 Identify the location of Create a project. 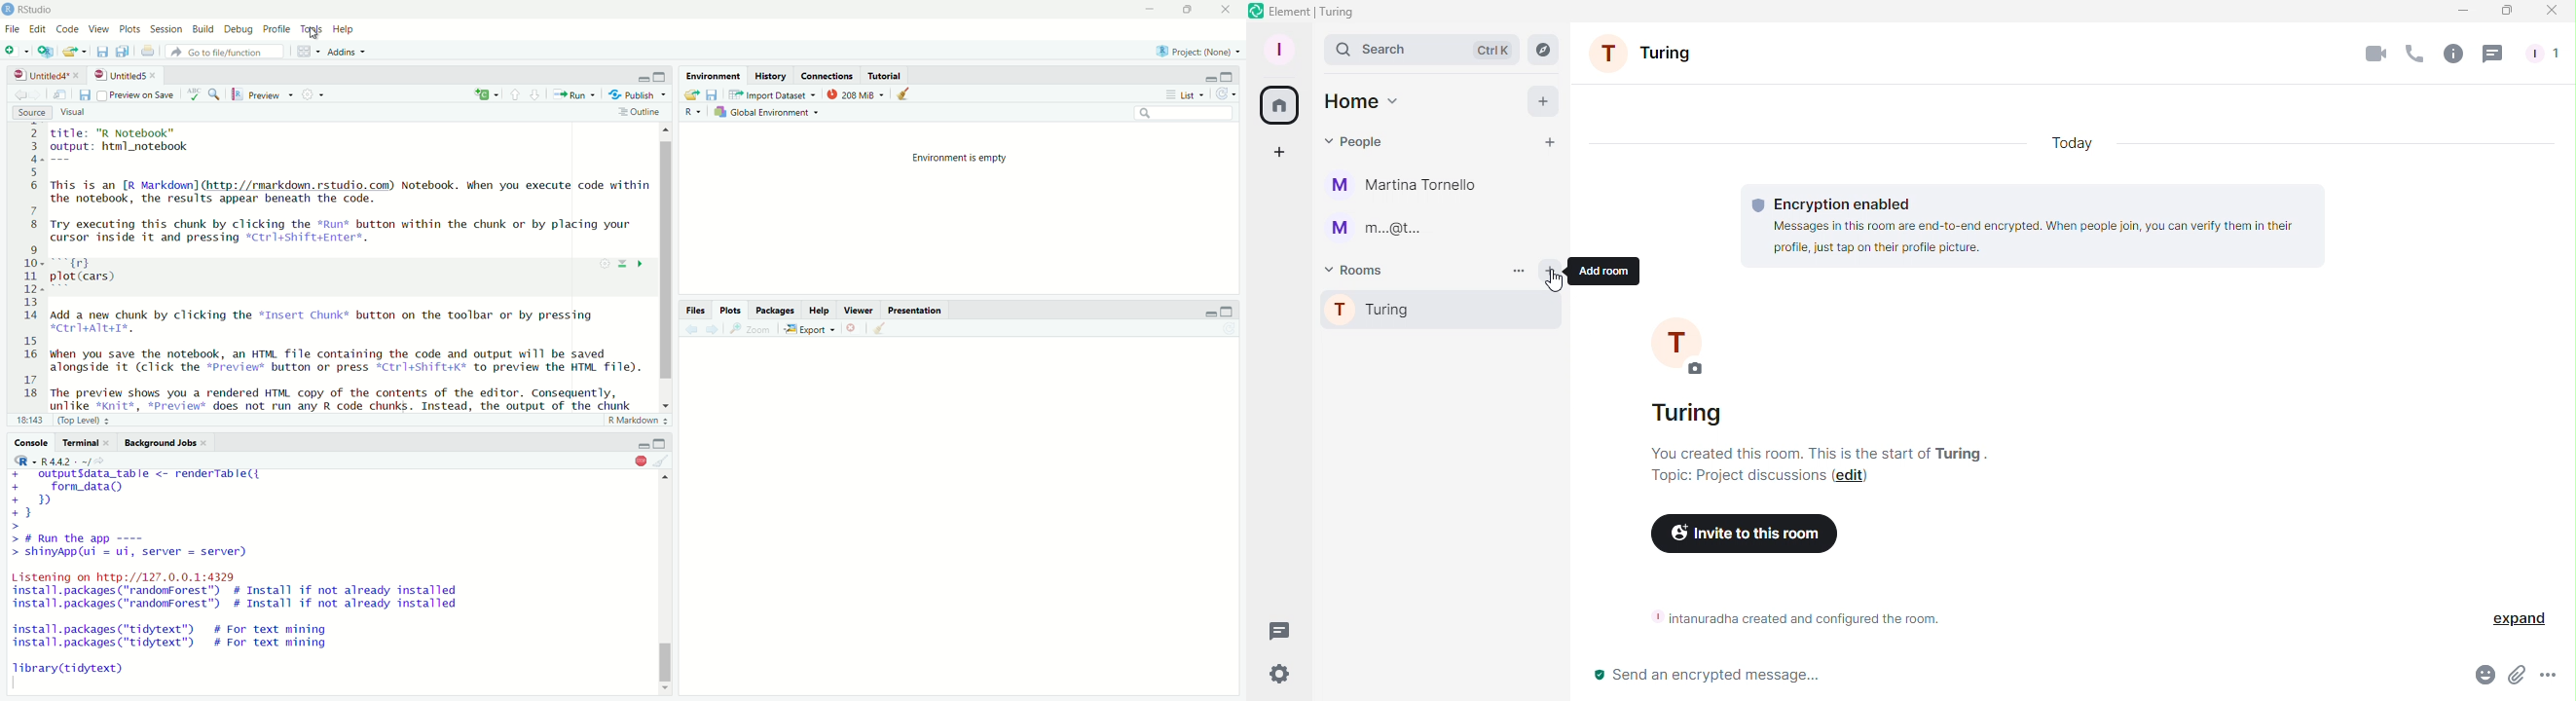
(46, 51).